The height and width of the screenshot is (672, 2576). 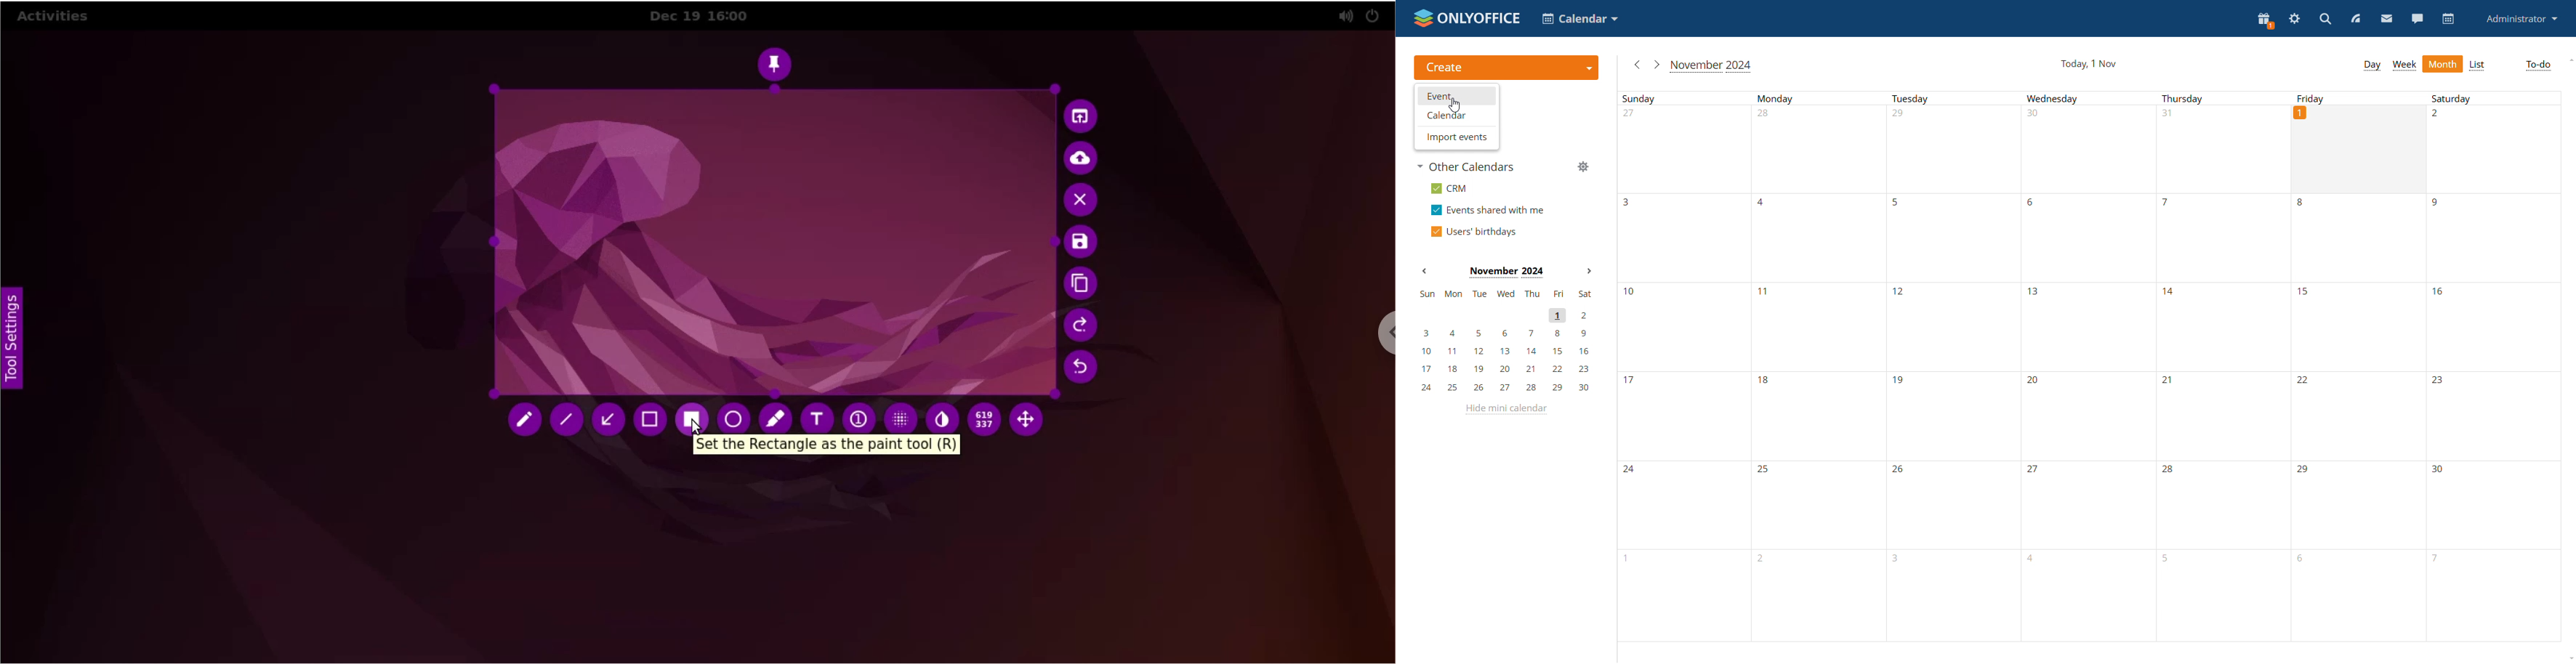 I want to click on Saturday, so click(x=2492, y=366).